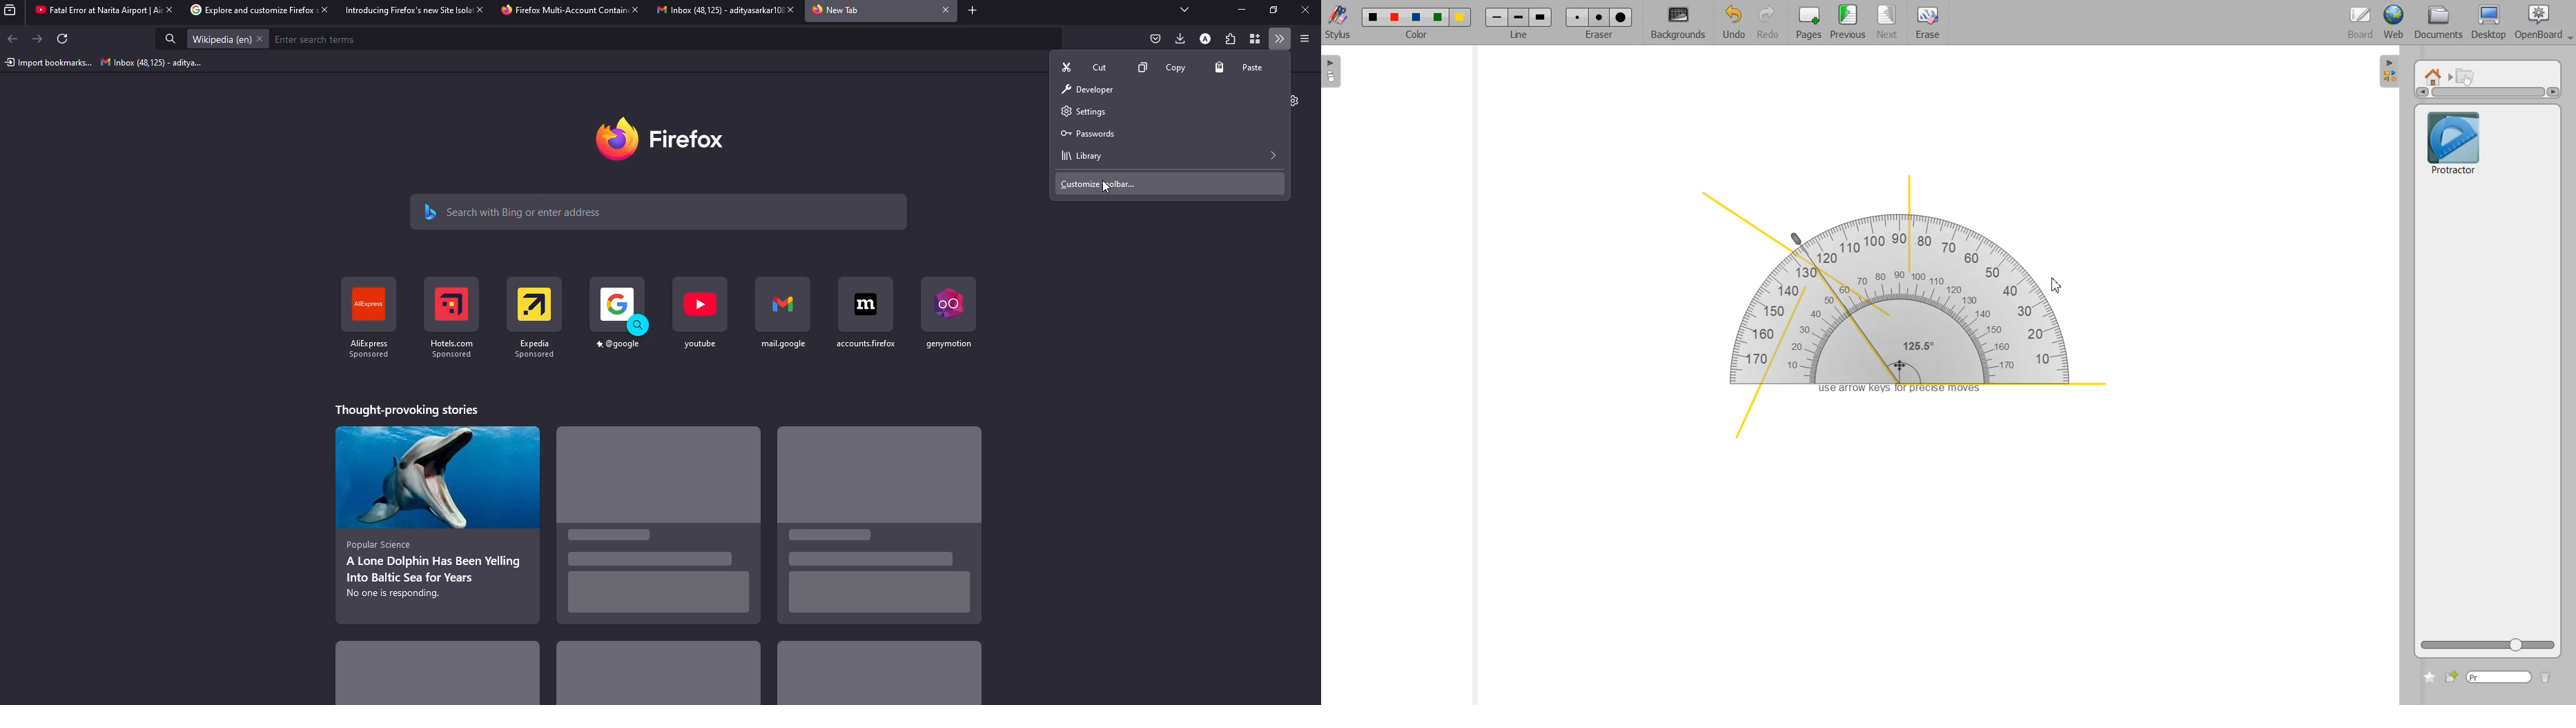 Image resolution: width=2576 pixels, height=728 pixels. Describe the element at coordinates (1238, 10) in the screenshot. I see `minimize` at that location.